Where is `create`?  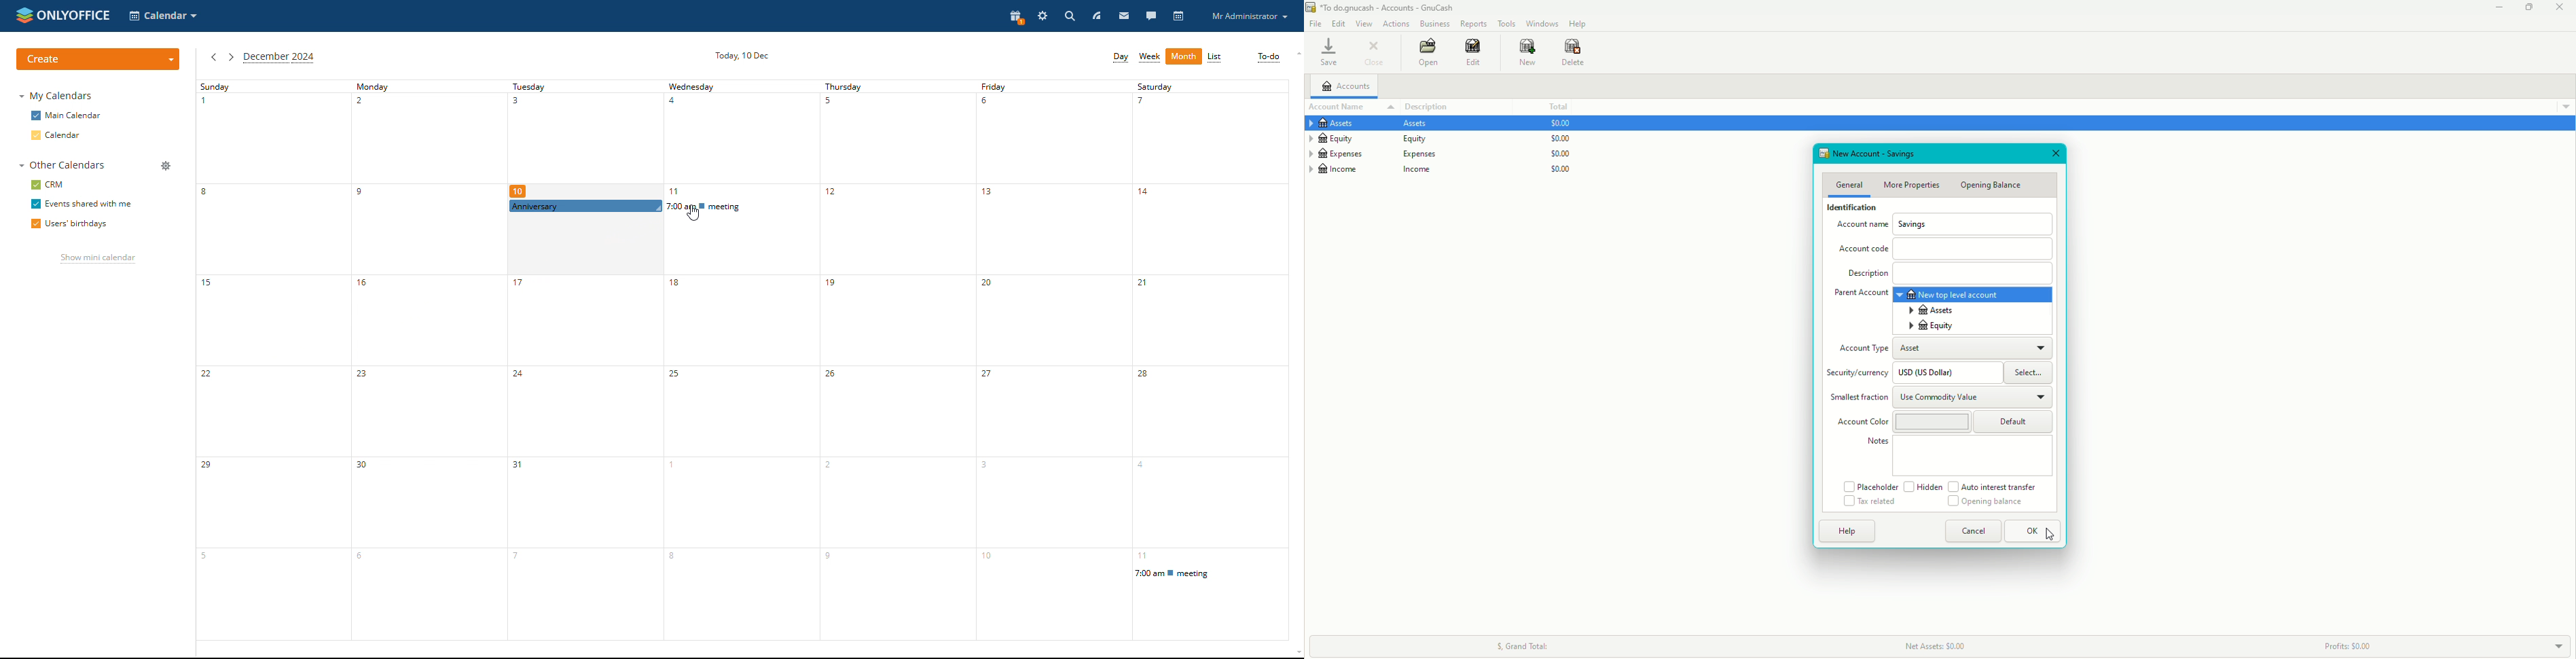
create is located at coordinates (99, 58).